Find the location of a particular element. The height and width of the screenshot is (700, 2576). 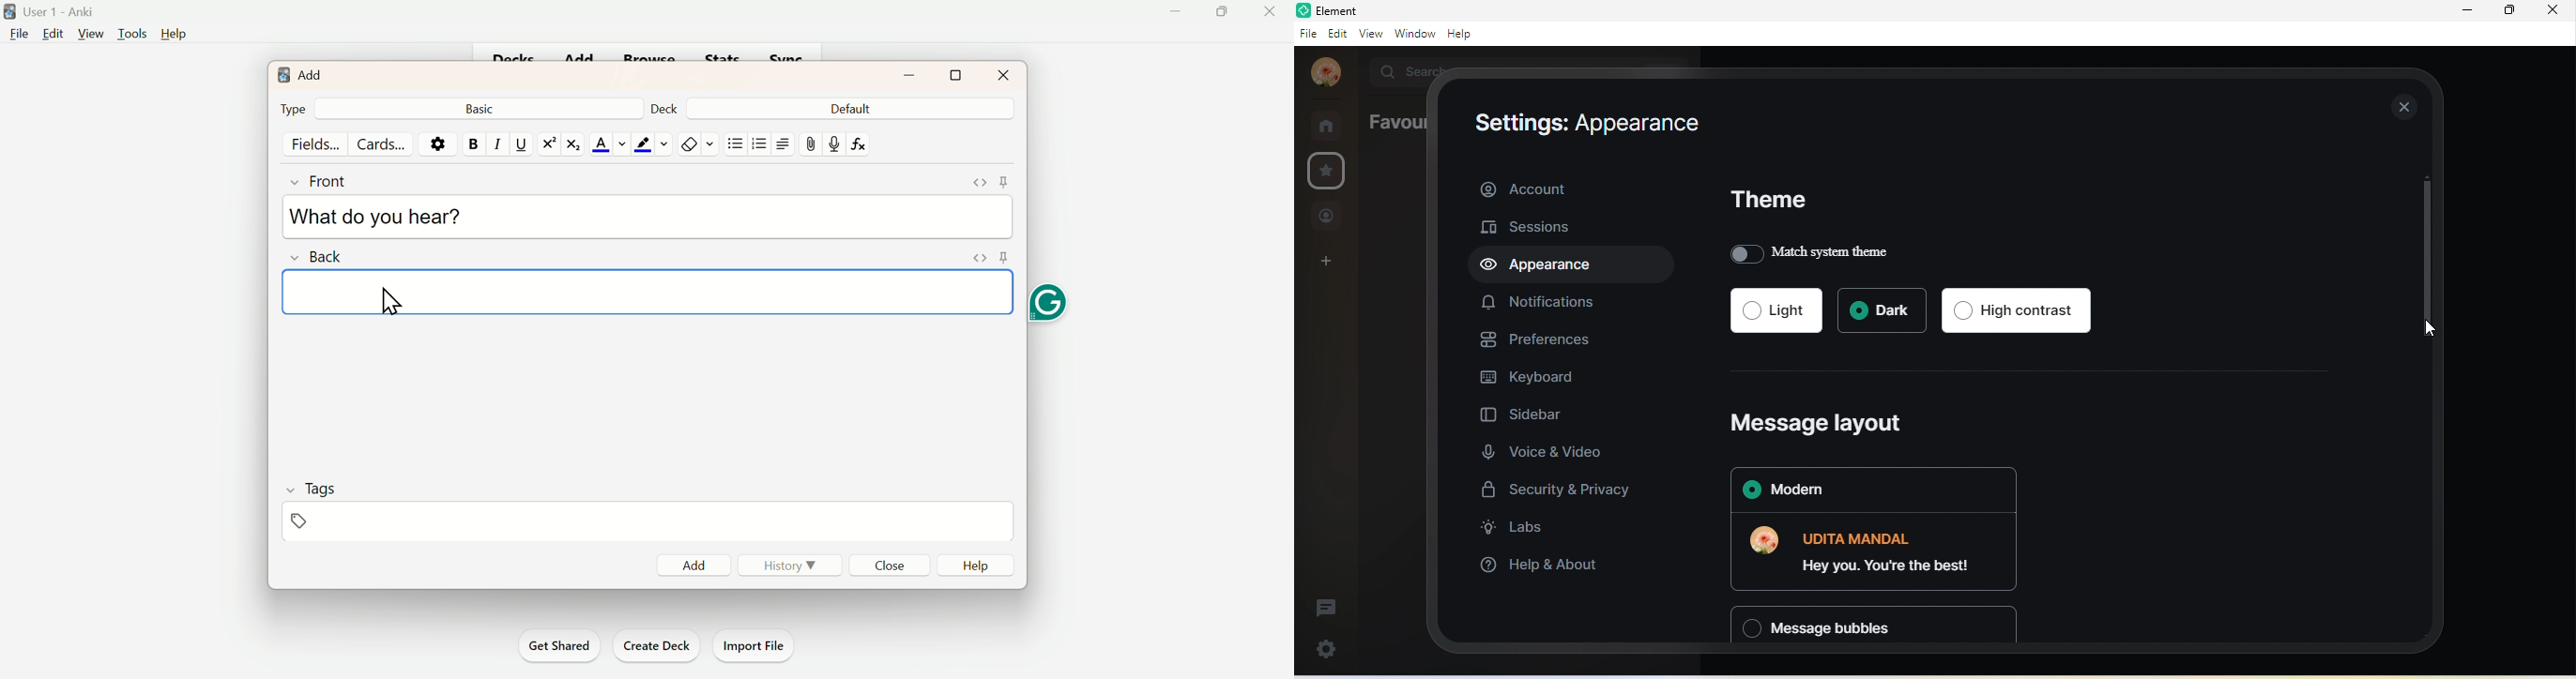

Text Color is located at coordinates (611, 141).